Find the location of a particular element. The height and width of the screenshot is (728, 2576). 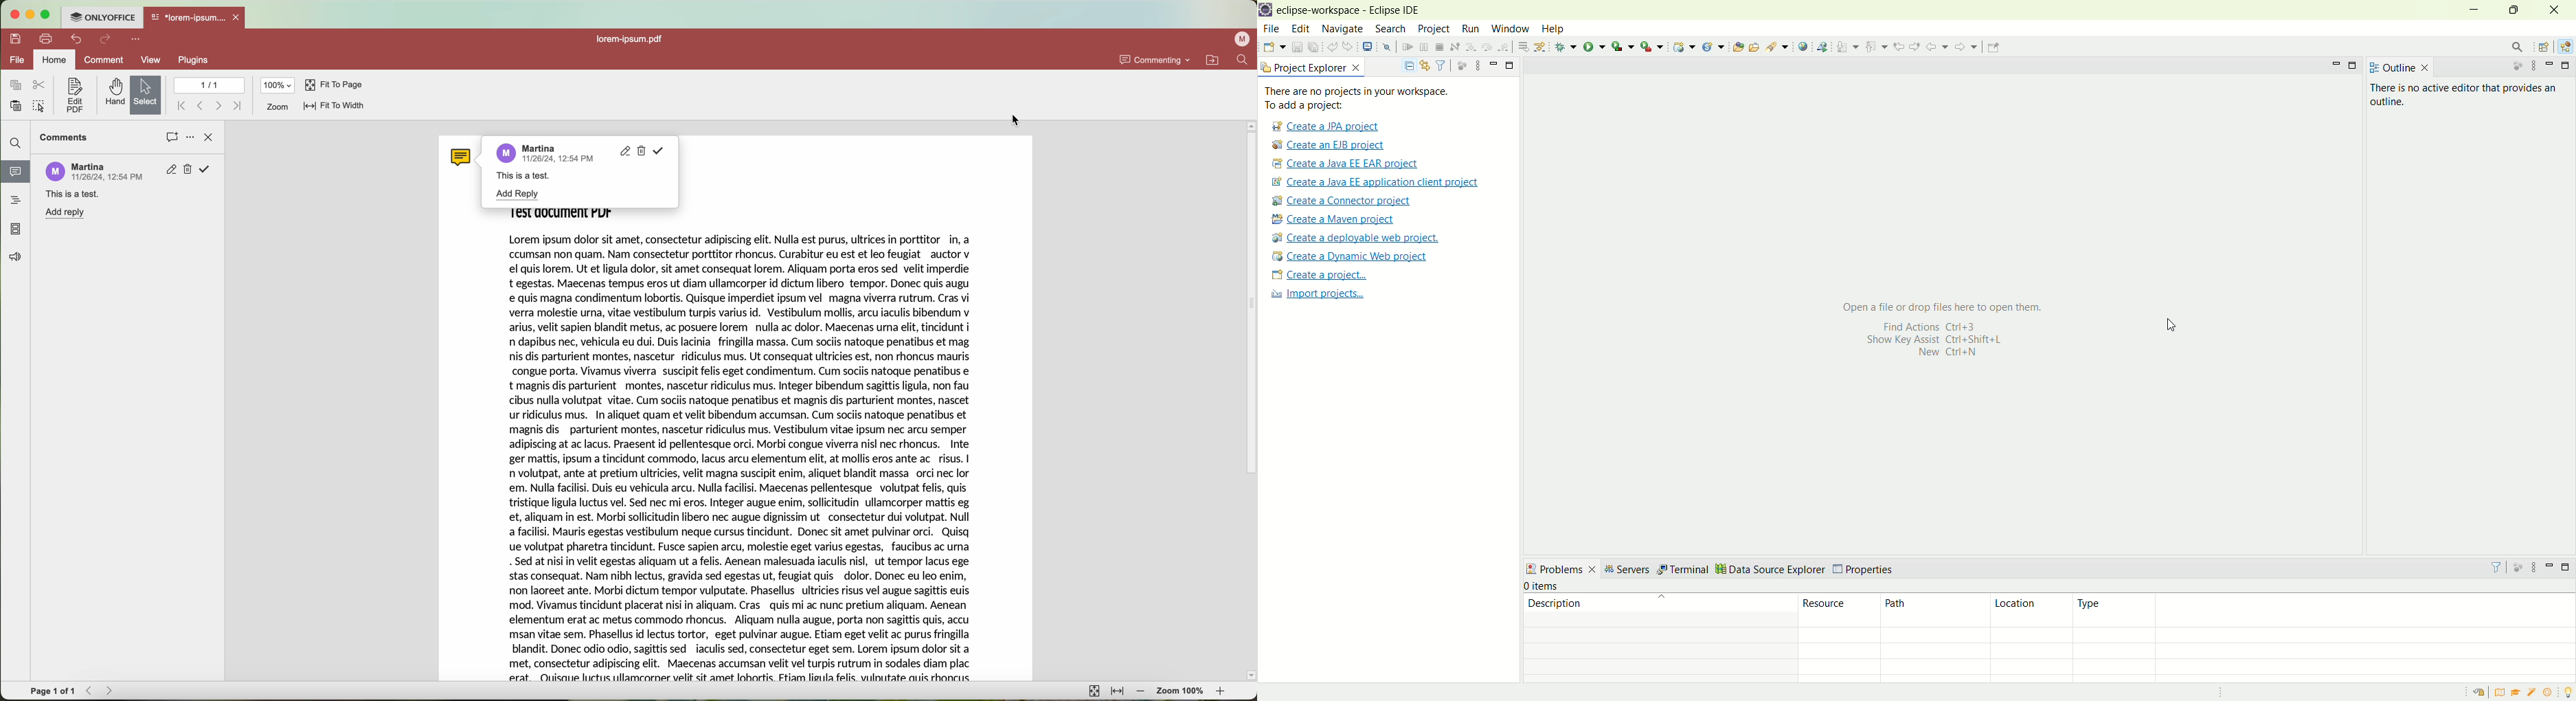

create a JPA project is located at coordinates (1326, 127).